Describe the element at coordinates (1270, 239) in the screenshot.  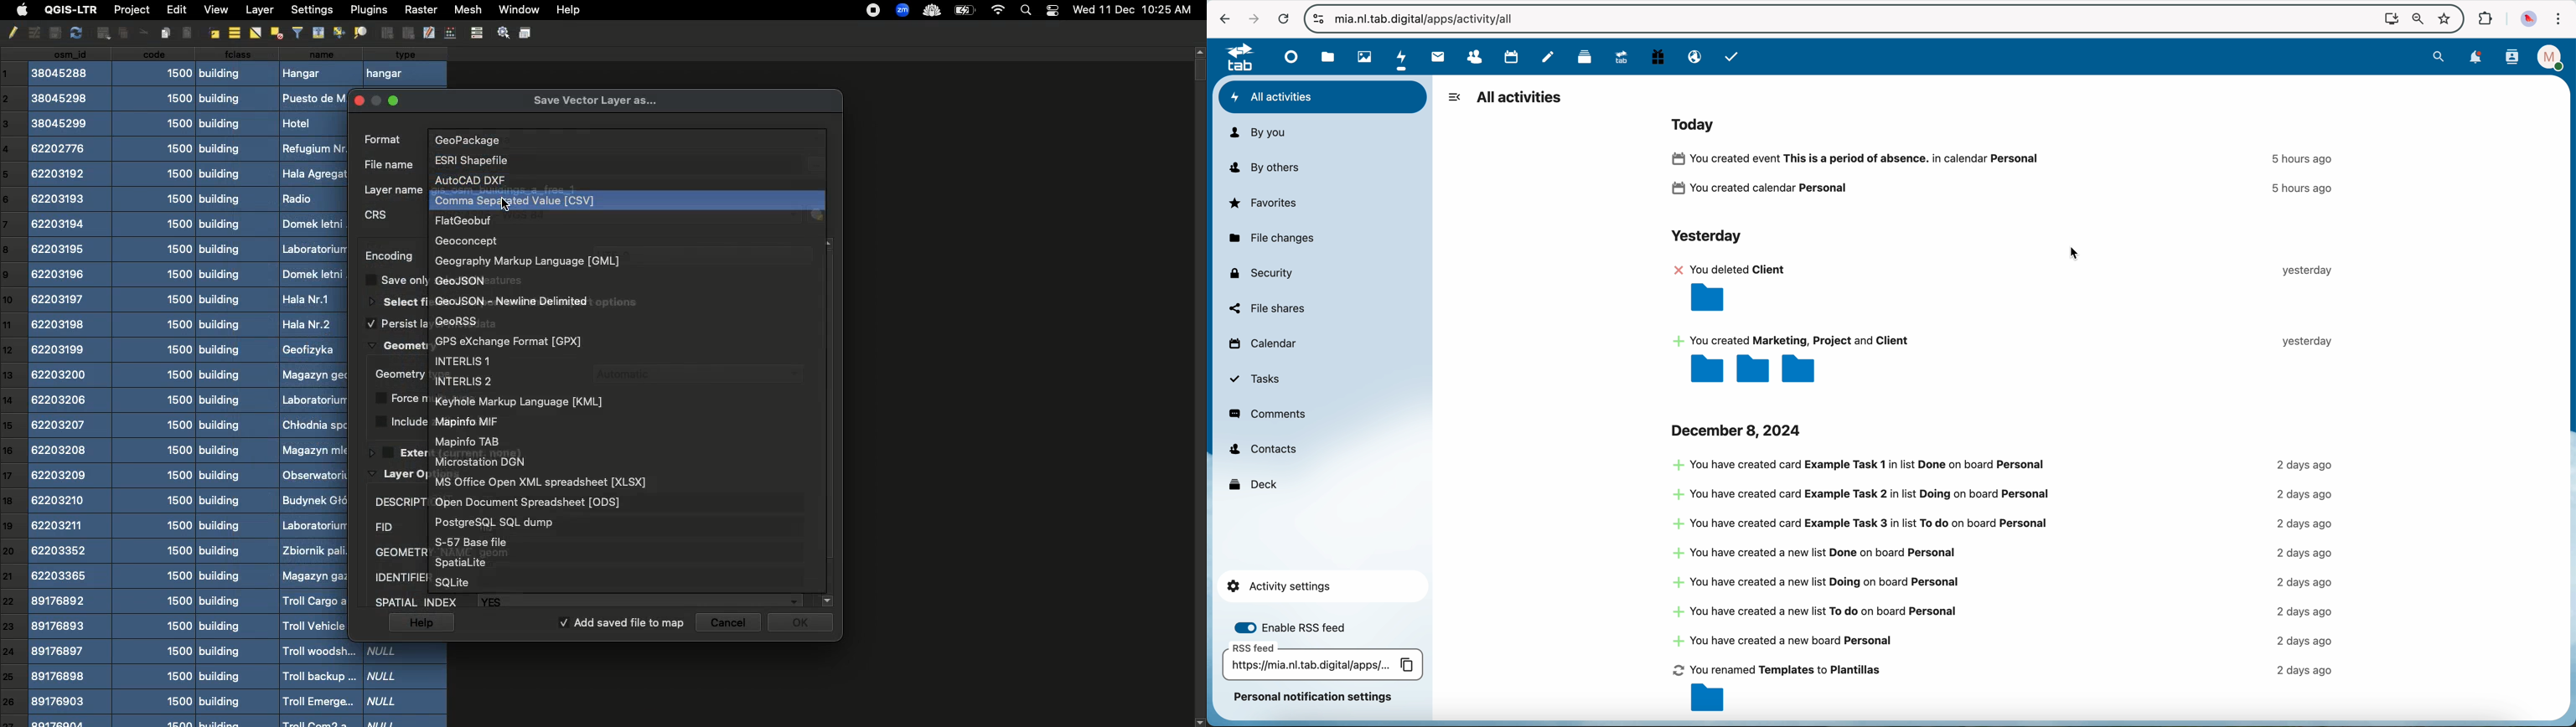
I see `file changes` at that location.